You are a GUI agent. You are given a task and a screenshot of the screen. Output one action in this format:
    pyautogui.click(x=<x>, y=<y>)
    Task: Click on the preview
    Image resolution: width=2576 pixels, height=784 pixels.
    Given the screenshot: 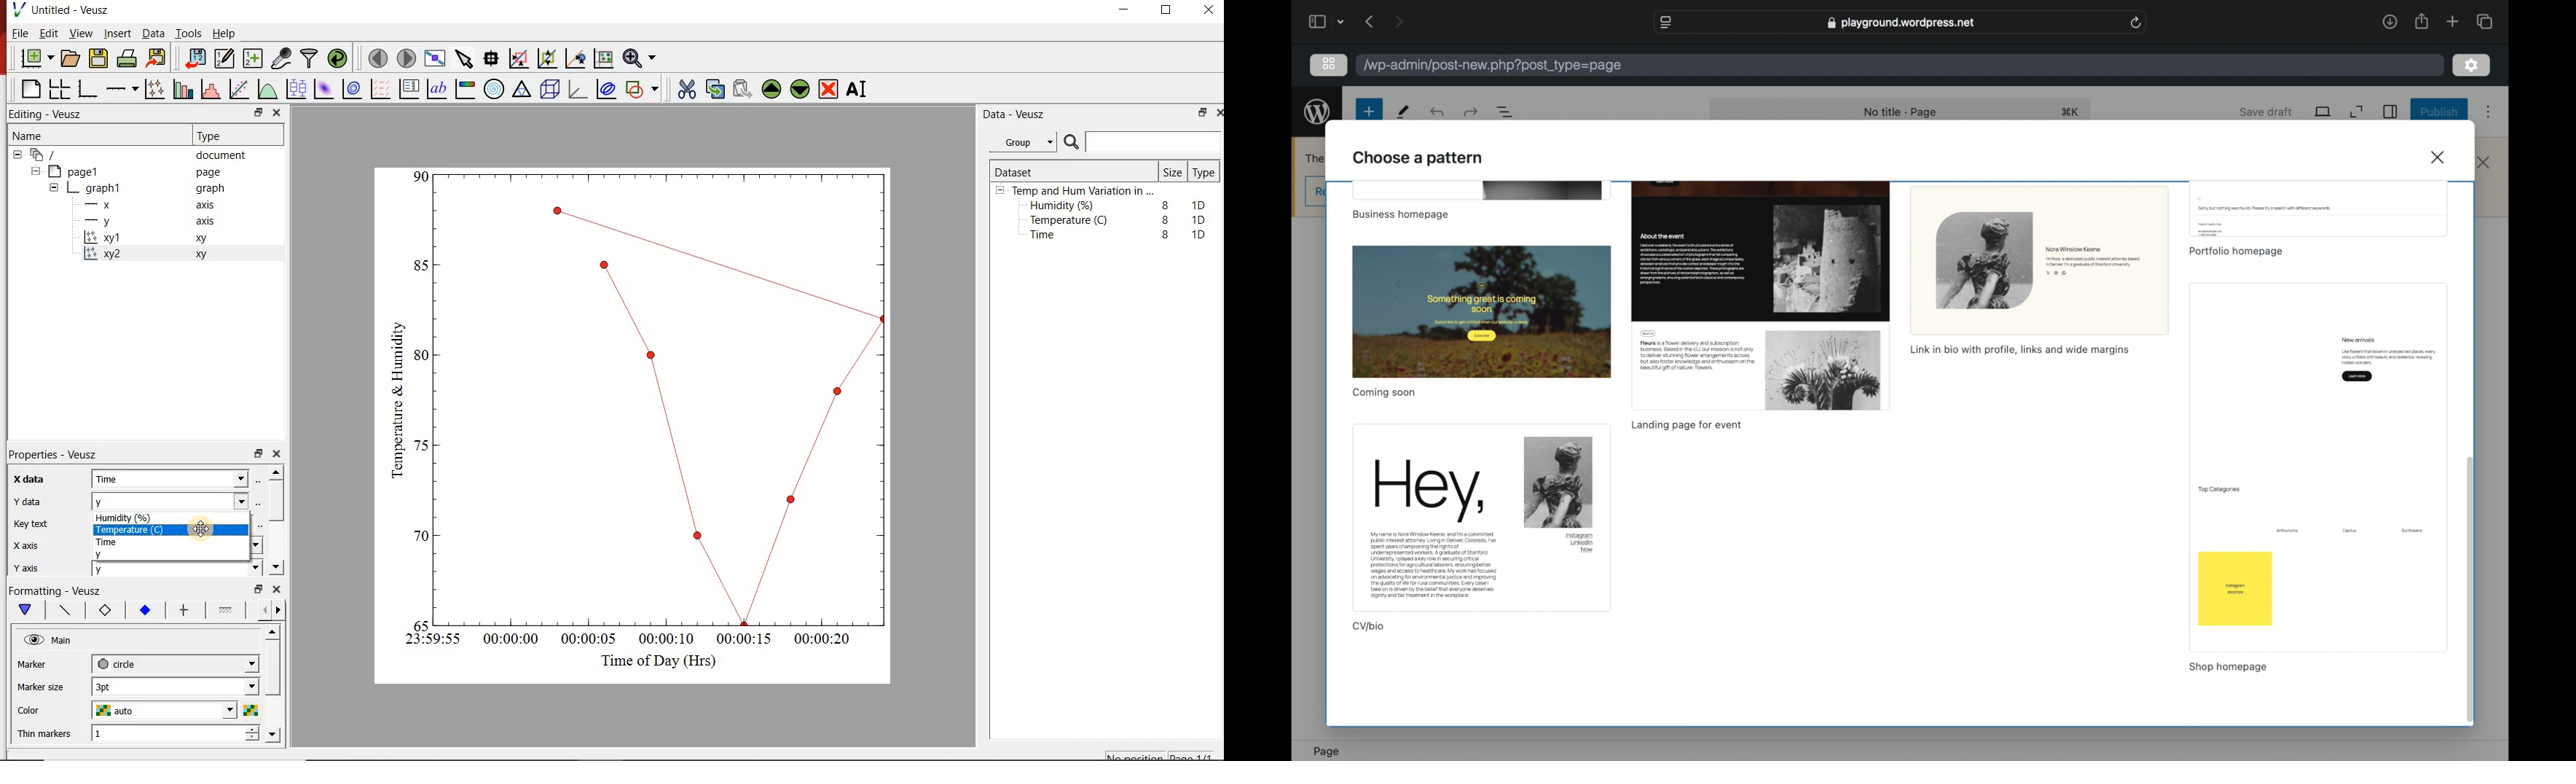 What is the action you would take?
    pyautogui.click(x=1482, y=311)
    